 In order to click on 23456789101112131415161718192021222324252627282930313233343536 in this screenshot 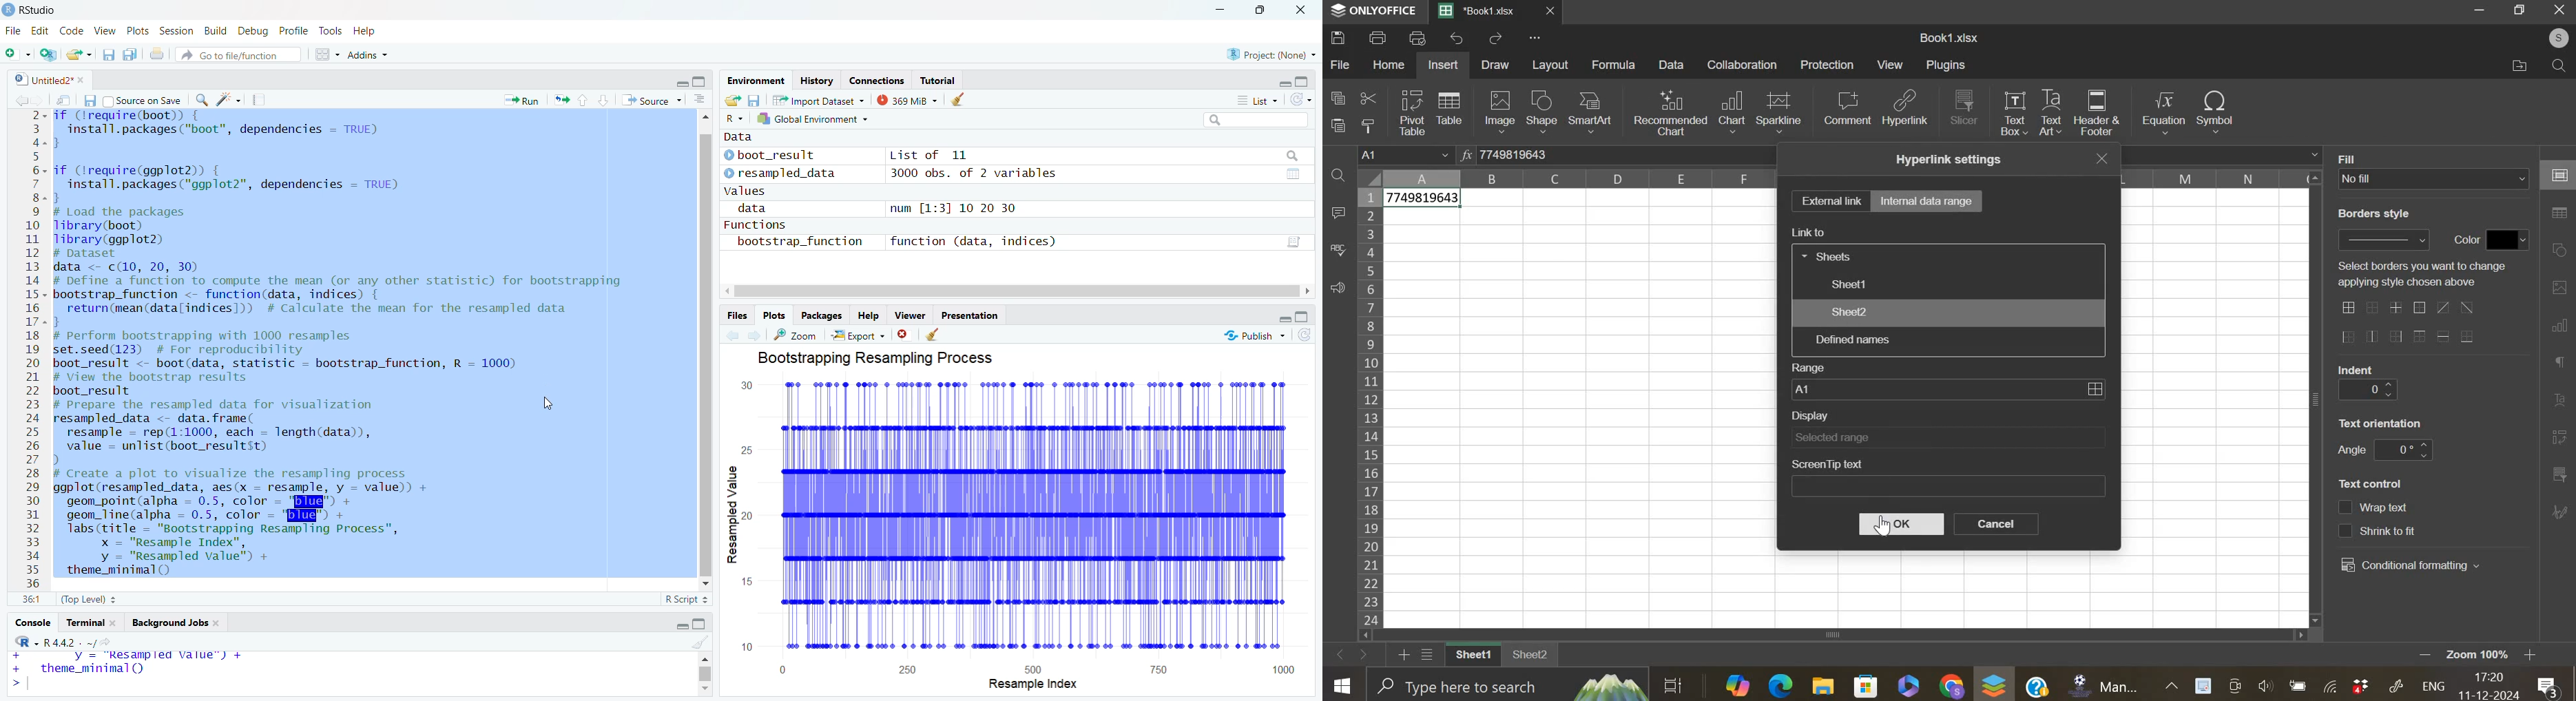, I will do `click(28, 349)`.